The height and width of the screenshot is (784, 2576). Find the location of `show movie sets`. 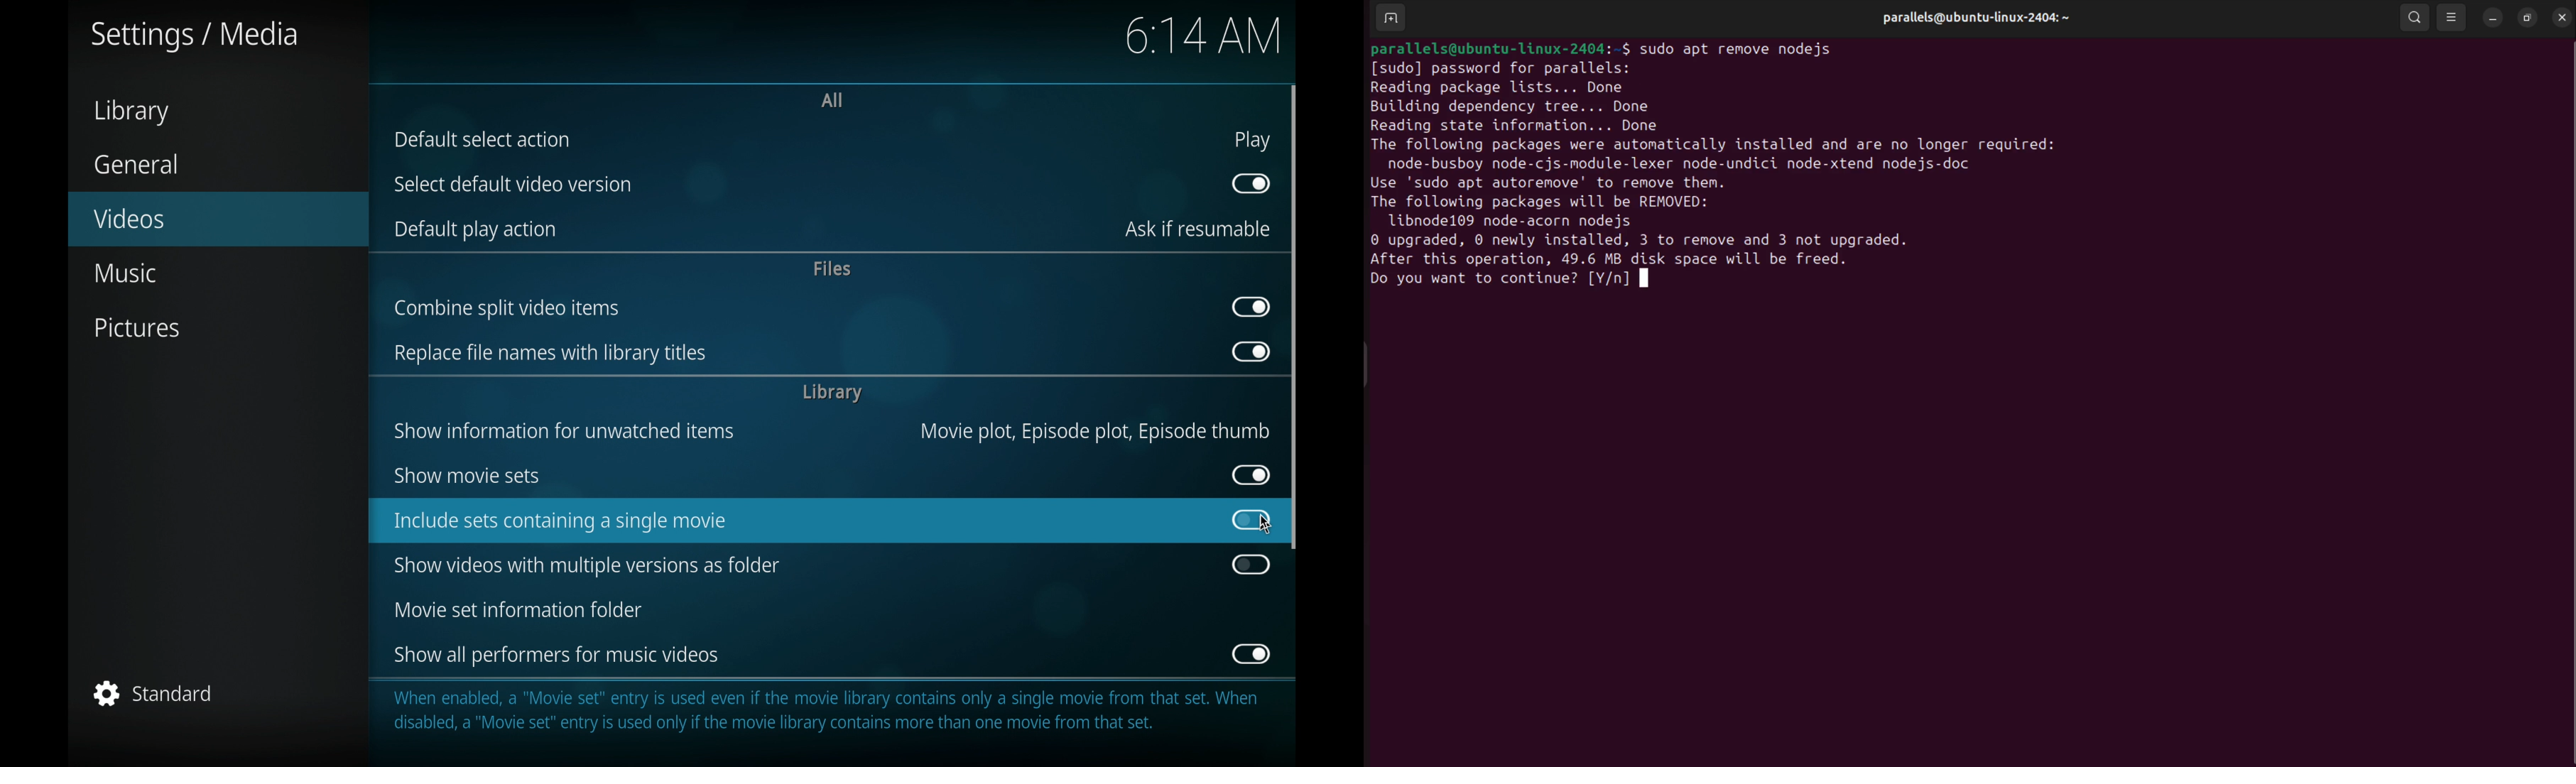

show movie sets is located at coordinates (467, 477).